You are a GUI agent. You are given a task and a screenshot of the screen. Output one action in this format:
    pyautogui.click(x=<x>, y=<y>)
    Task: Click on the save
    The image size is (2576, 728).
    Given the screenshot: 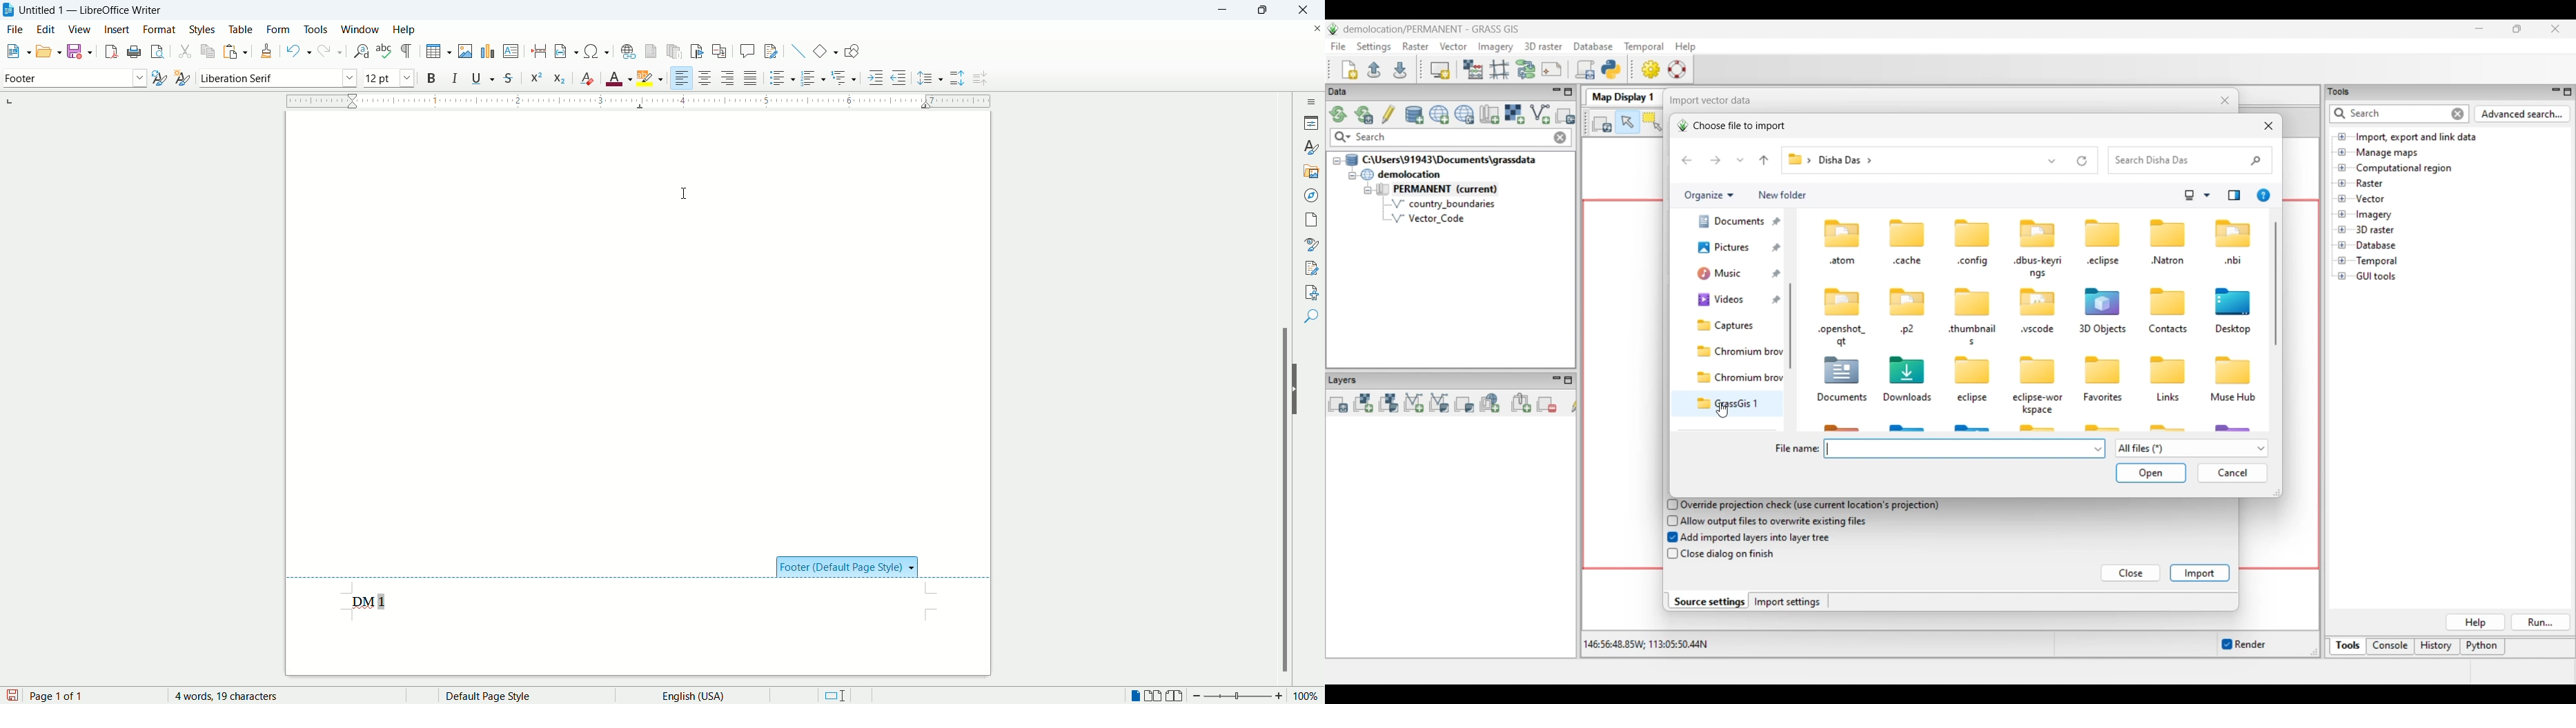 What is the action you would take?
    pyautogui.click(x=12, y=694)
    